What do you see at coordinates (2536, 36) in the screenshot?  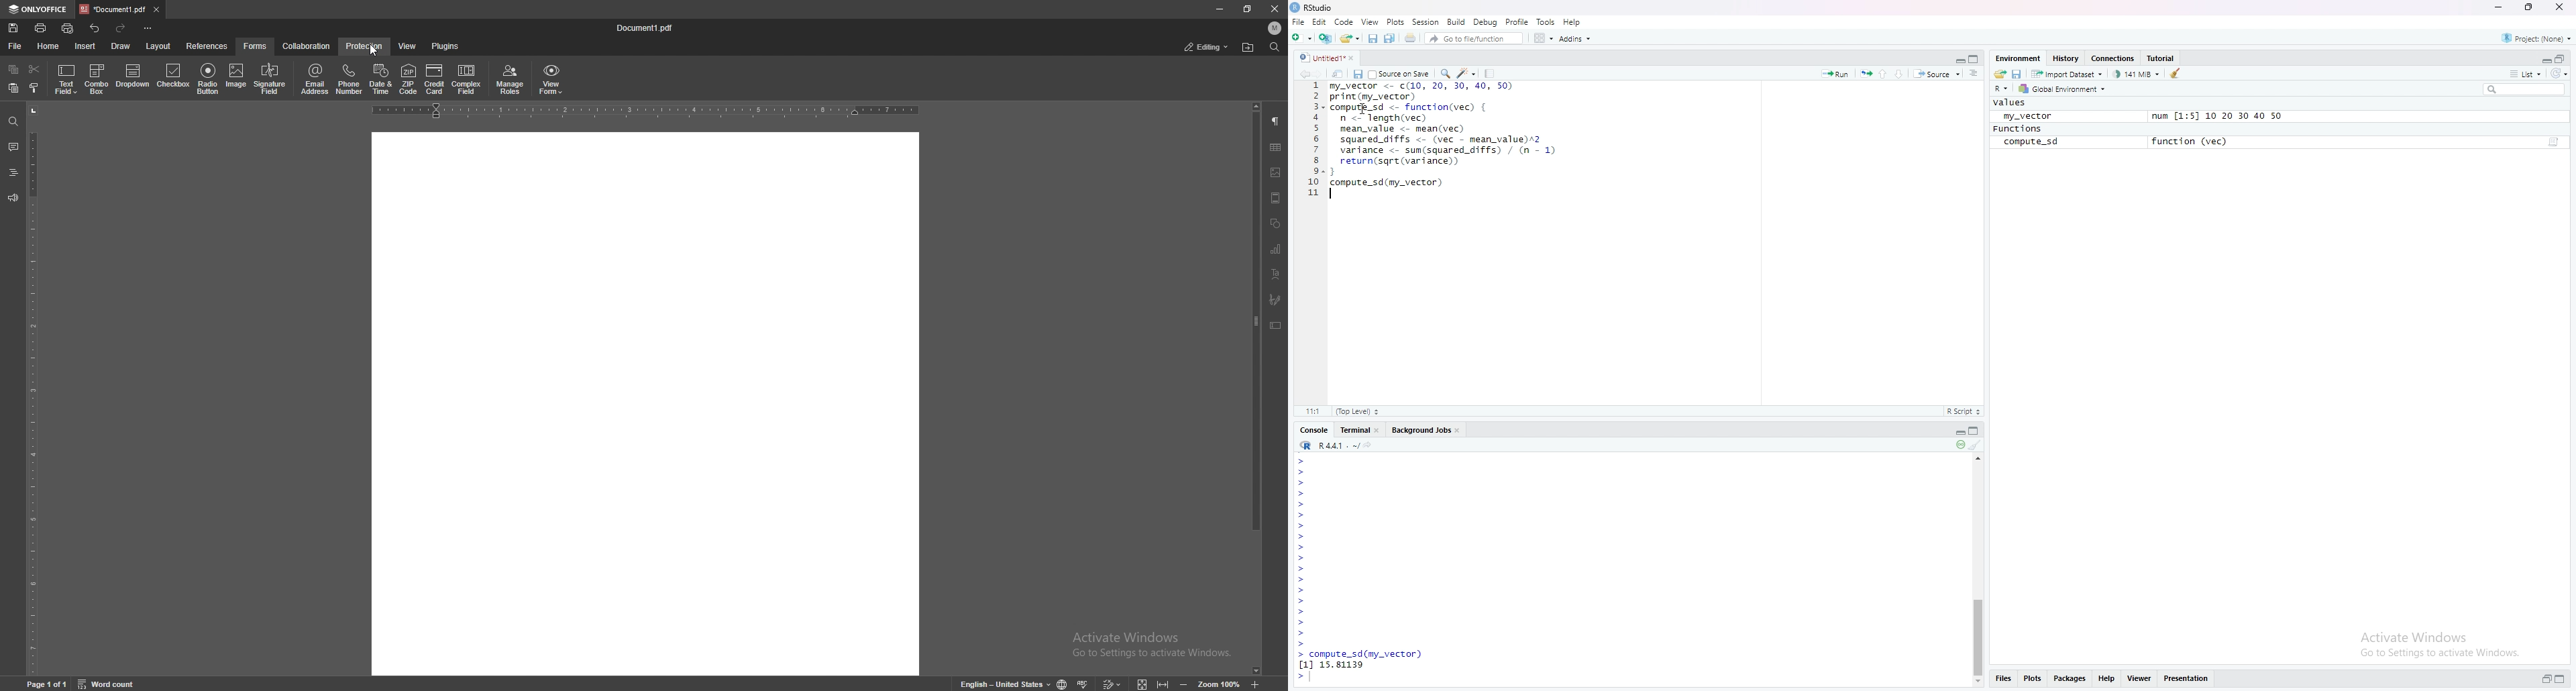 I see `Project(None)` at bounding box center [2536, 36].